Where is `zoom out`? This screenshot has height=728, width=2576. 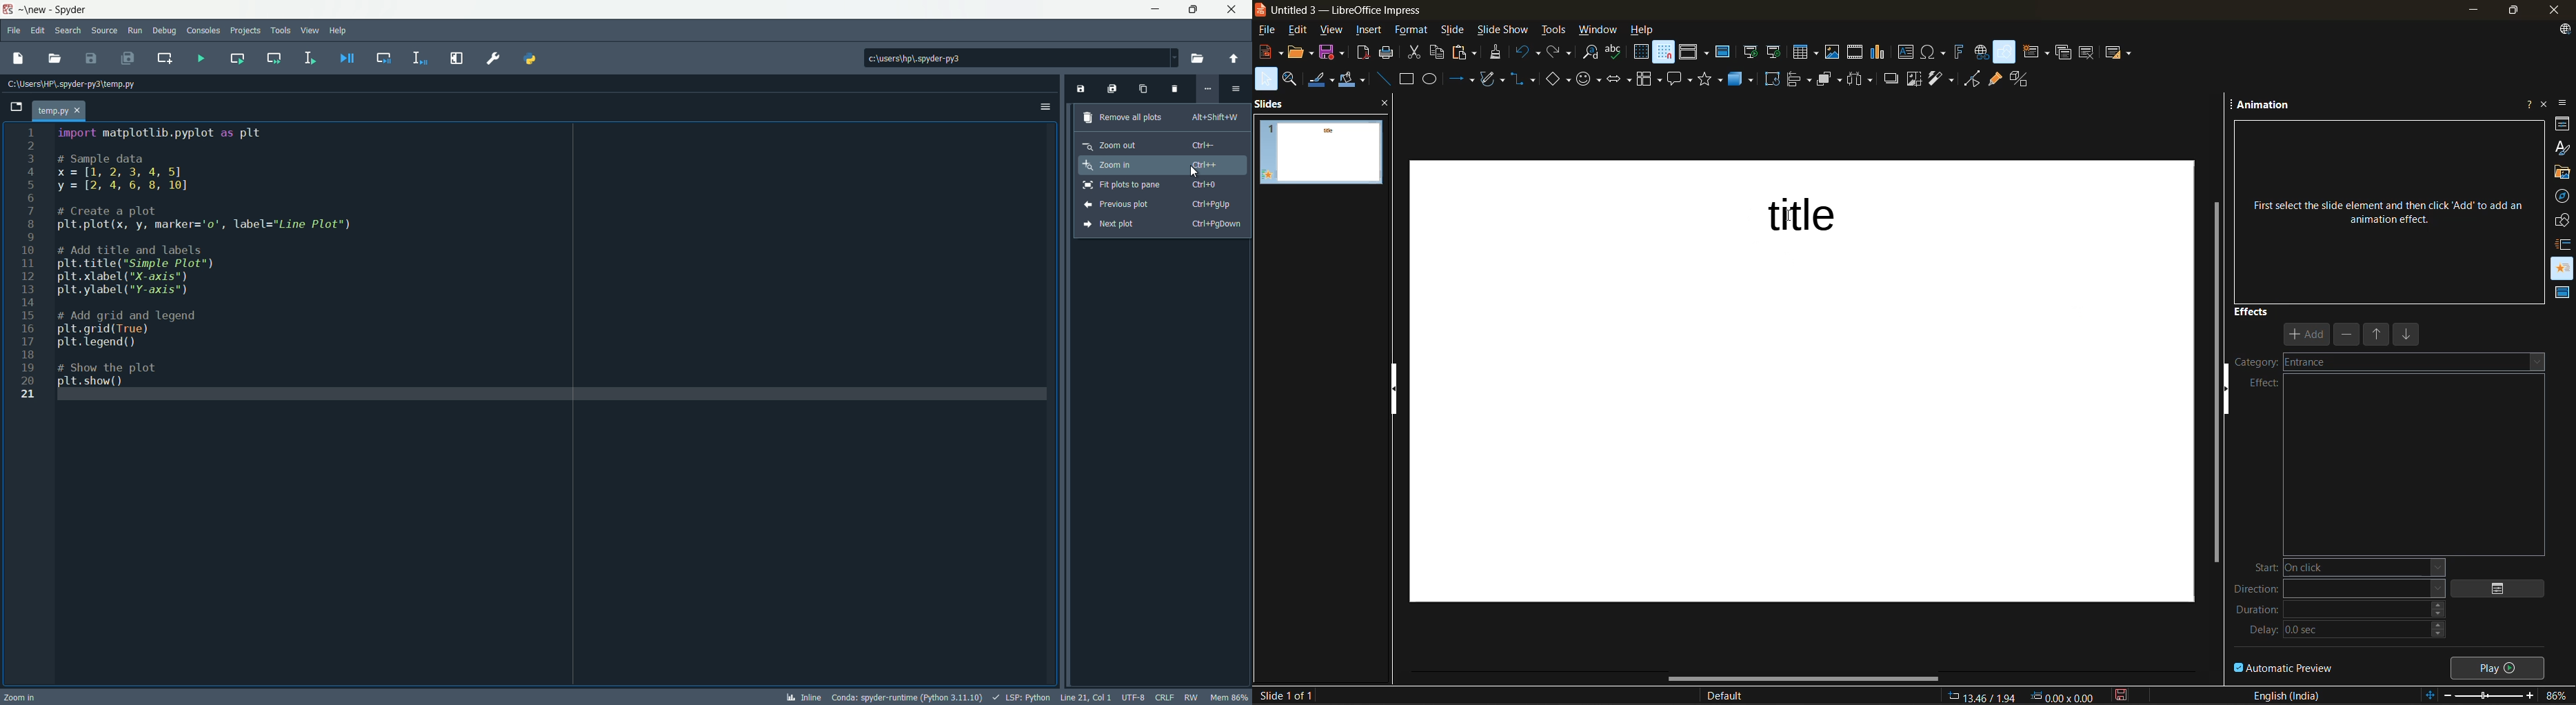 zoom out is located at coordinates (1150, 144).